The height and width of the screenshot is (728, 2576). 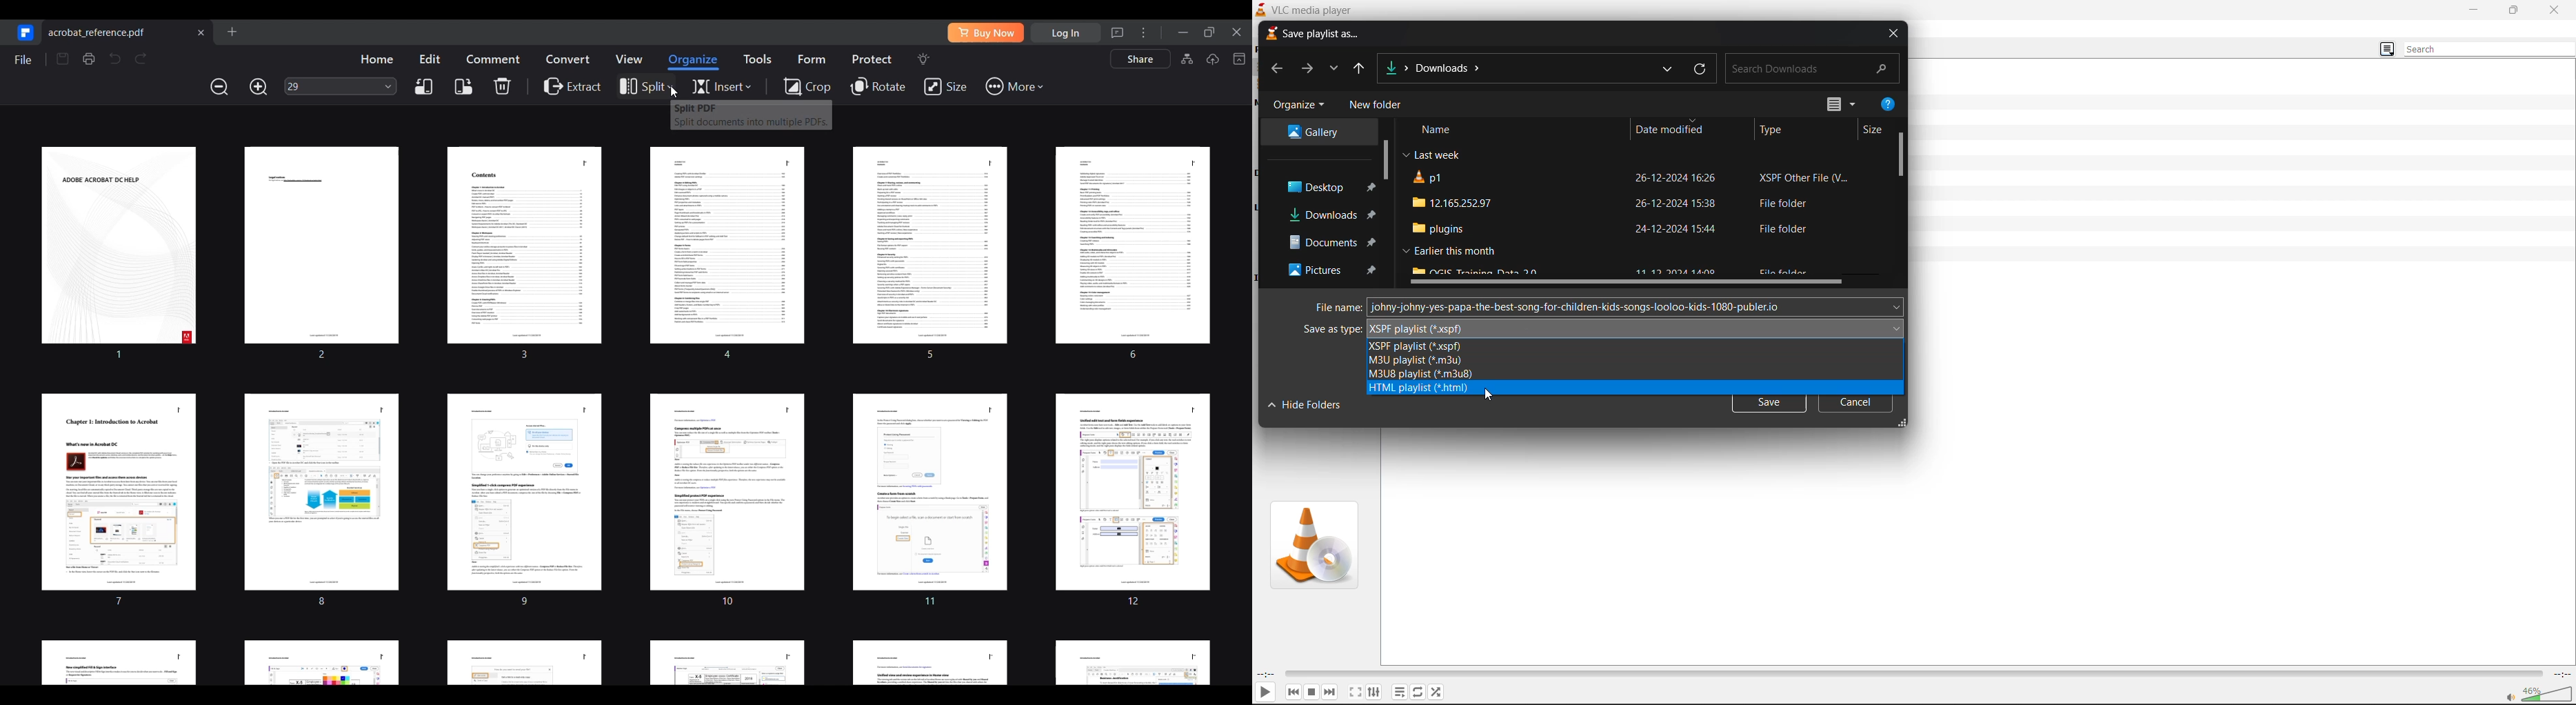 What do you see at coordinates (1633, 201) in the screenshot?
I see `file name , date modified and type` at bounding box center [1633, 201].